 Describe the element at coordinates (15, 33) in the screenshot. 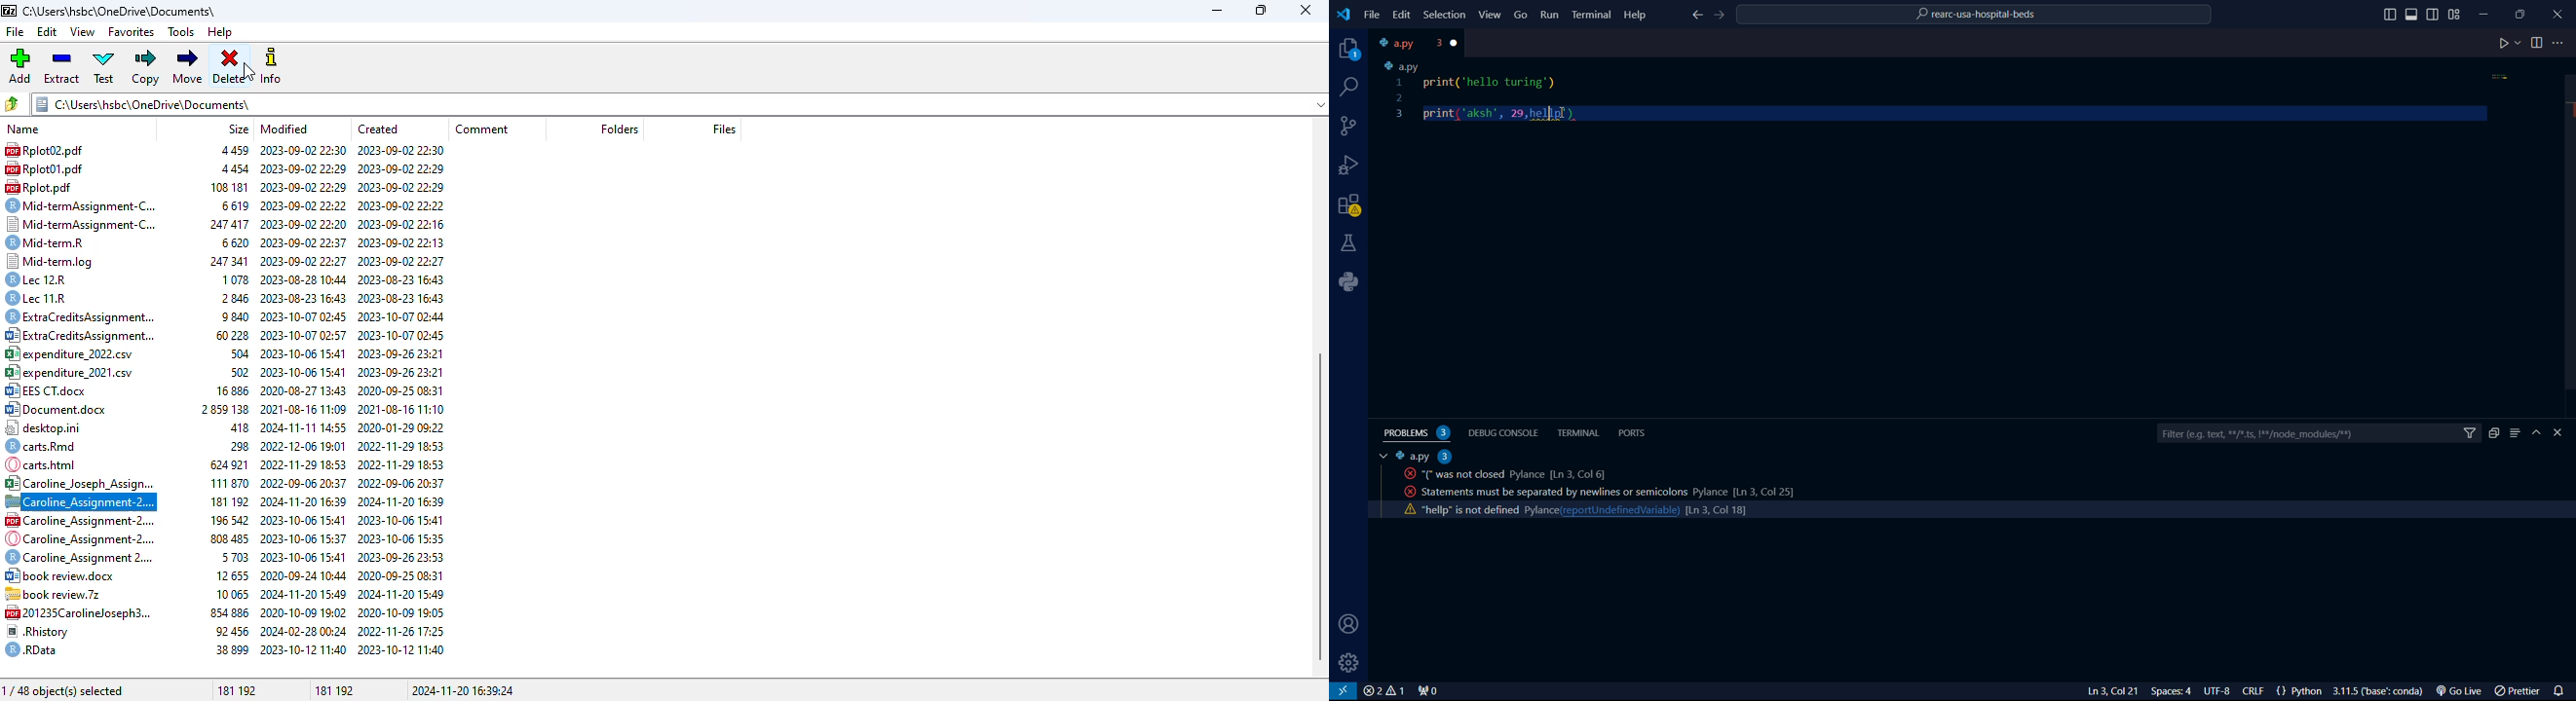

I see `file` at that location.